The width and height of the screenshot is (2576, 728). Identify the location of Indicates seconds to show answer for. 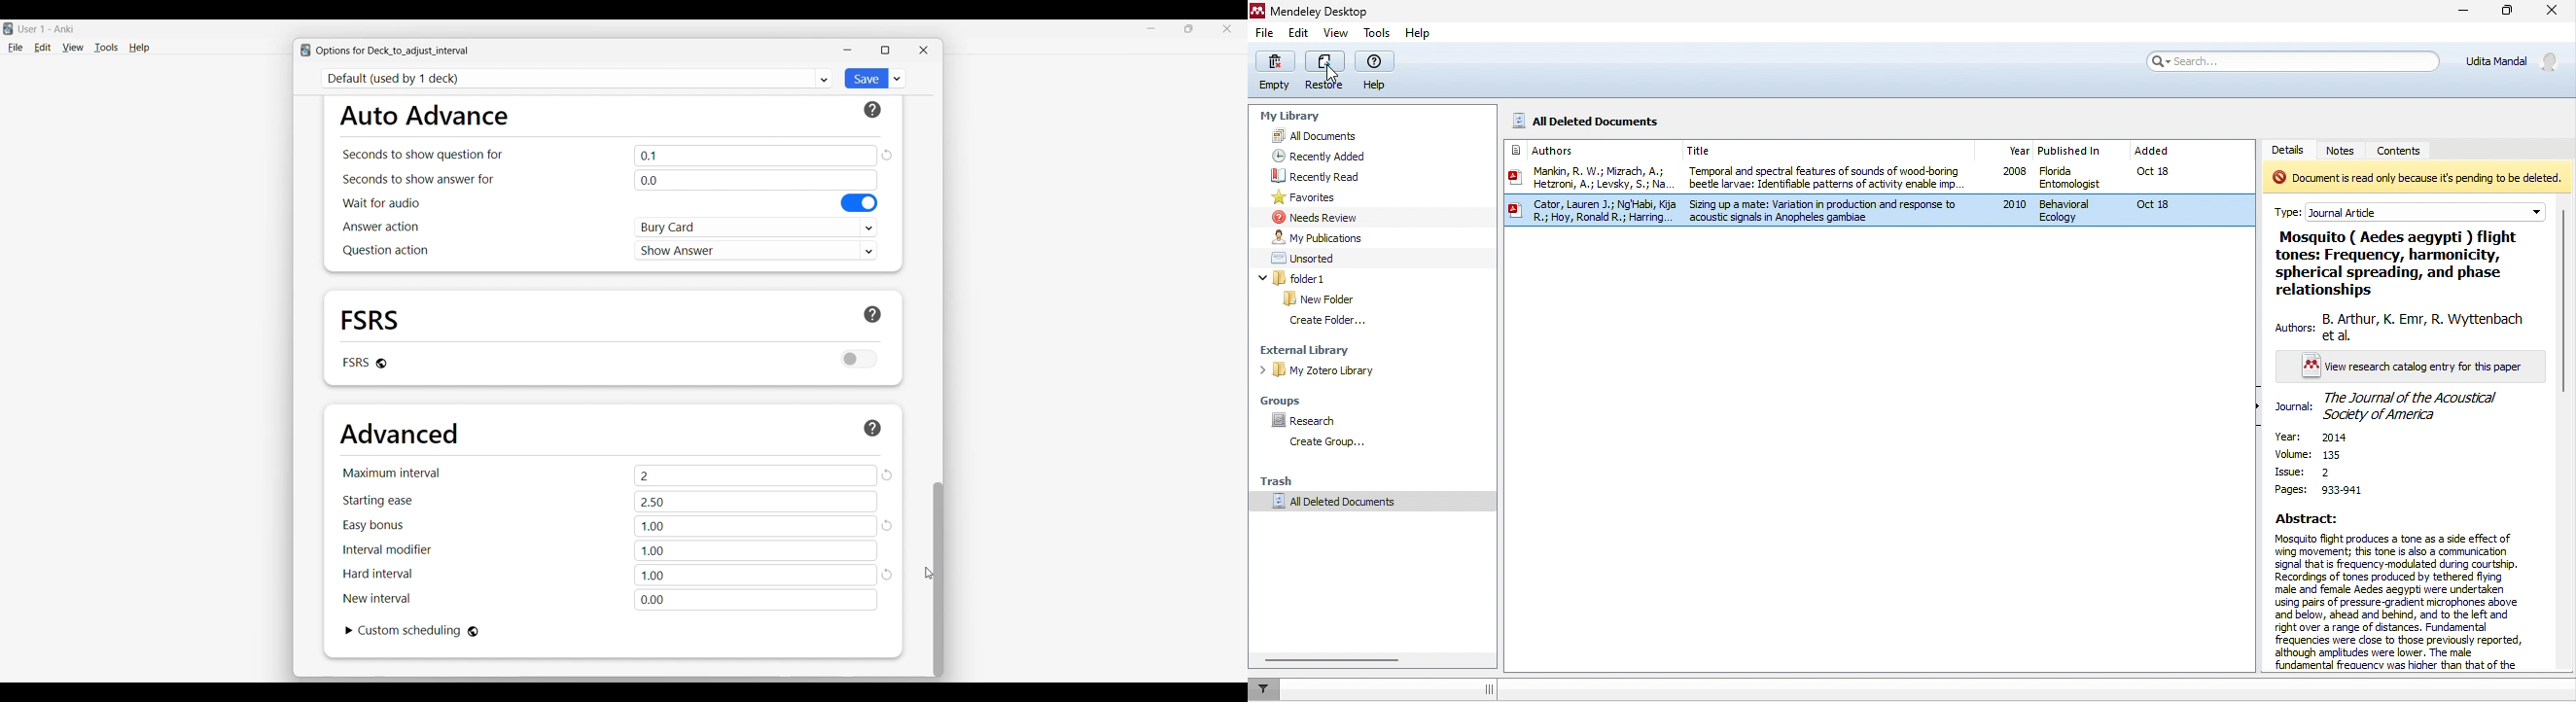
(419, 179).